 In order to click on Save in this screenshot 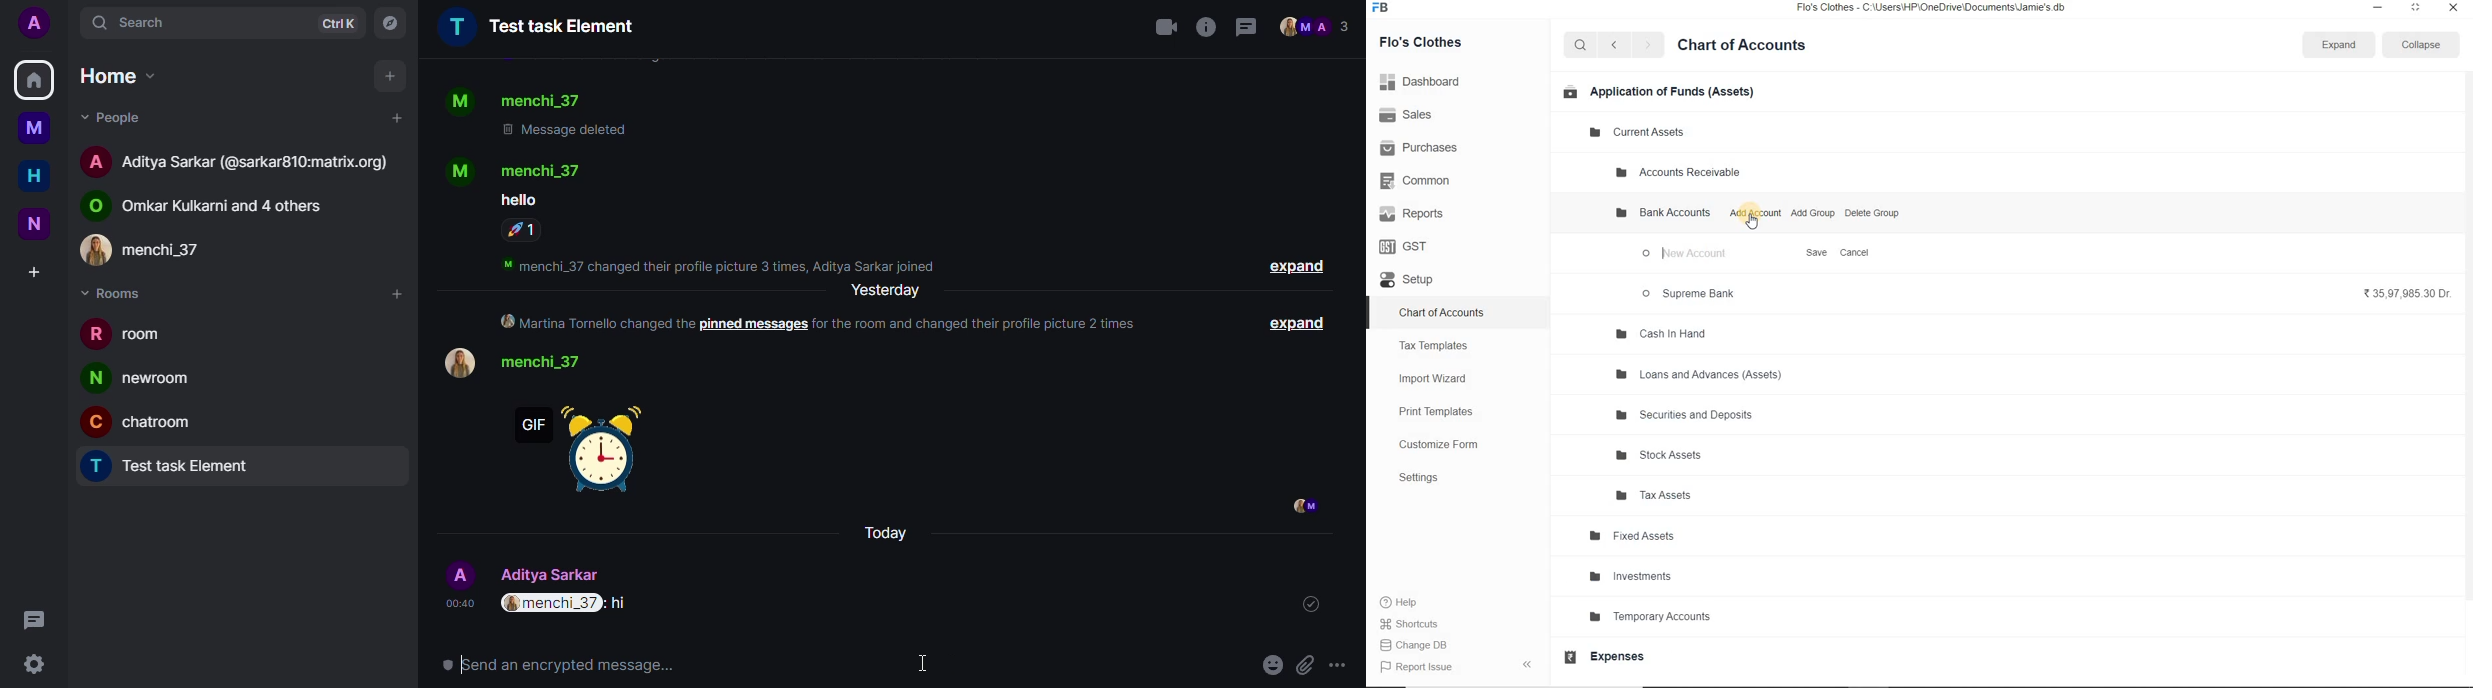, I will do `click(1813, 252)`.